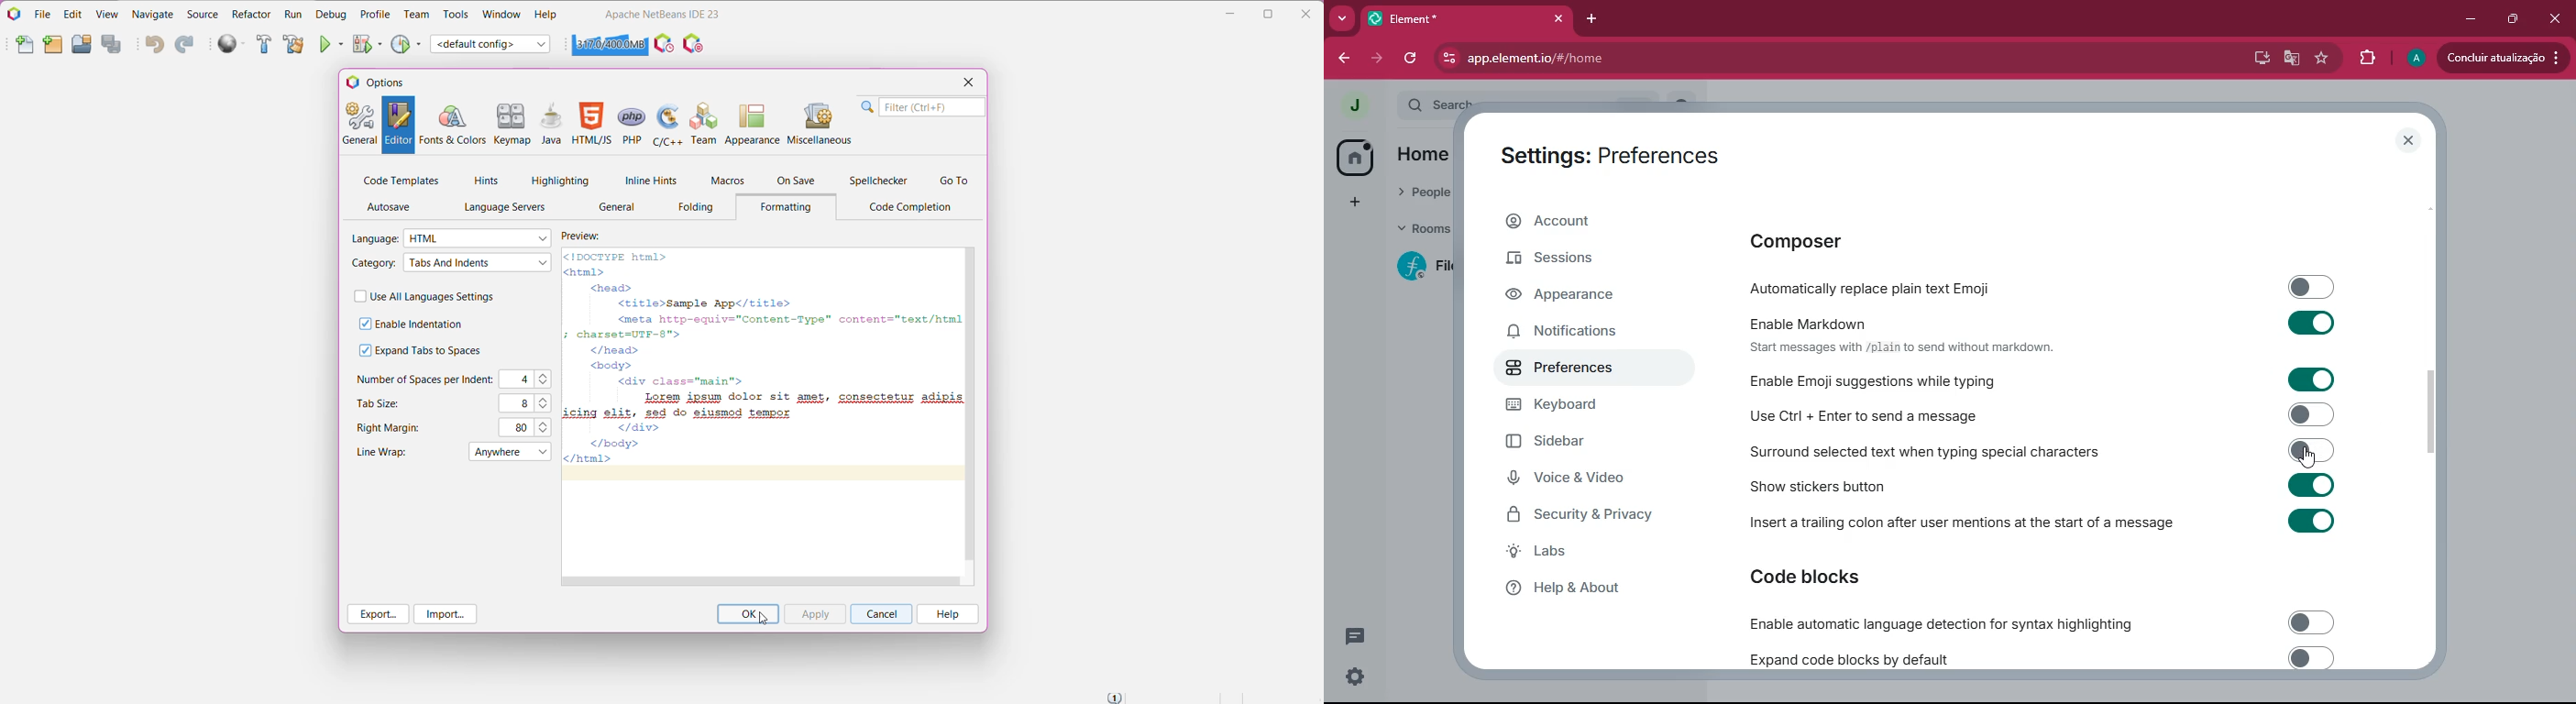 The width and height of the screenshot is (2576, 728). I want to click on scroll bar, so click(2431, 408).